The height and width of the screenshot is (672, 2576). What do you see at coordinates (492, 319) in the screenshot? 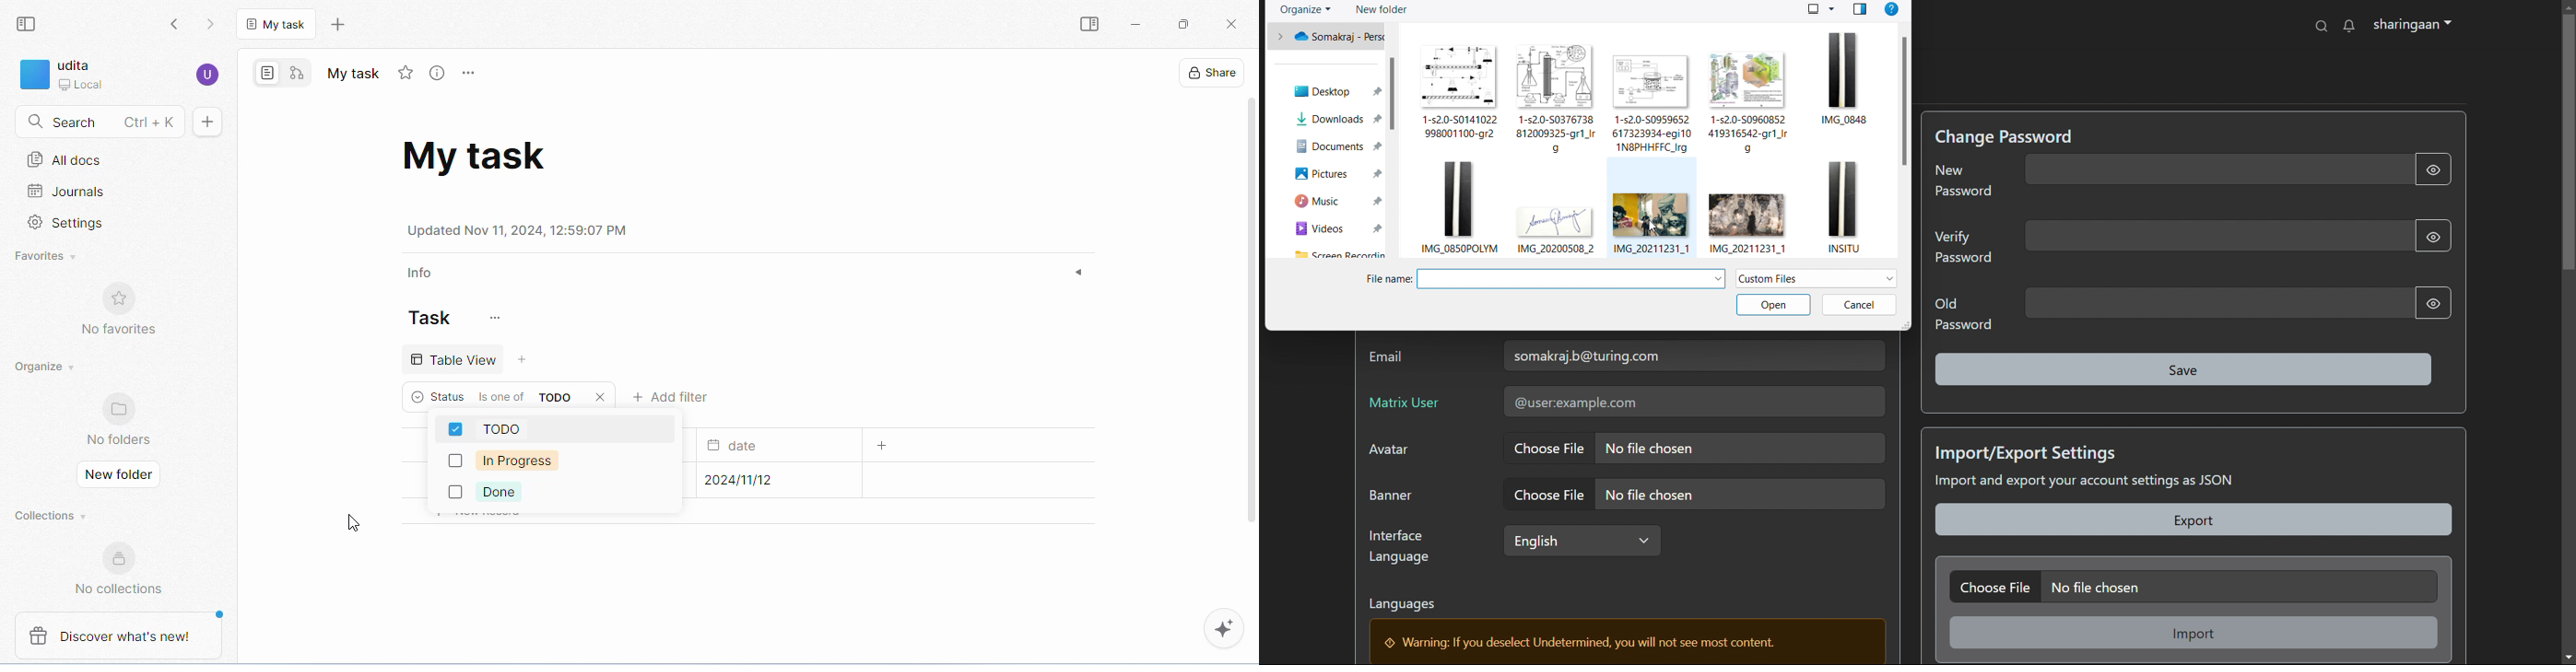
I see `customize task` at bounding box center [492, 319].